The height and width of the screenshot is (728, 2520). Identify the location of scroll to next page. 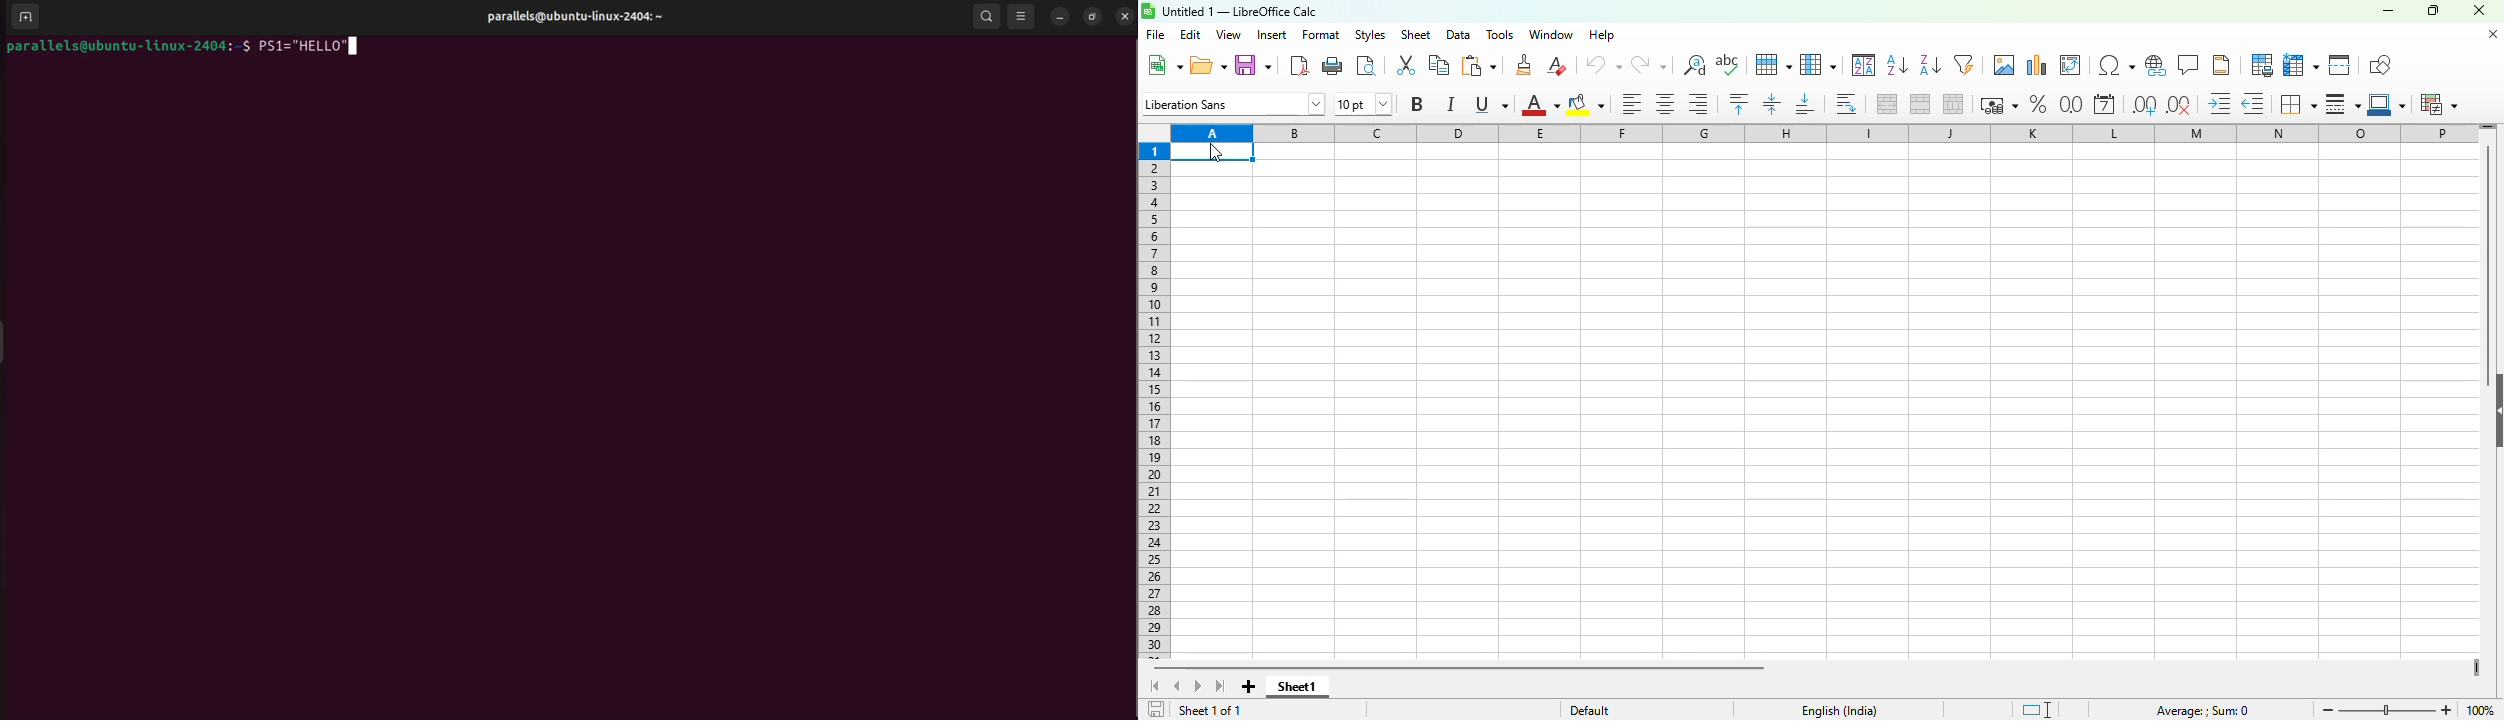
(1199, 687).